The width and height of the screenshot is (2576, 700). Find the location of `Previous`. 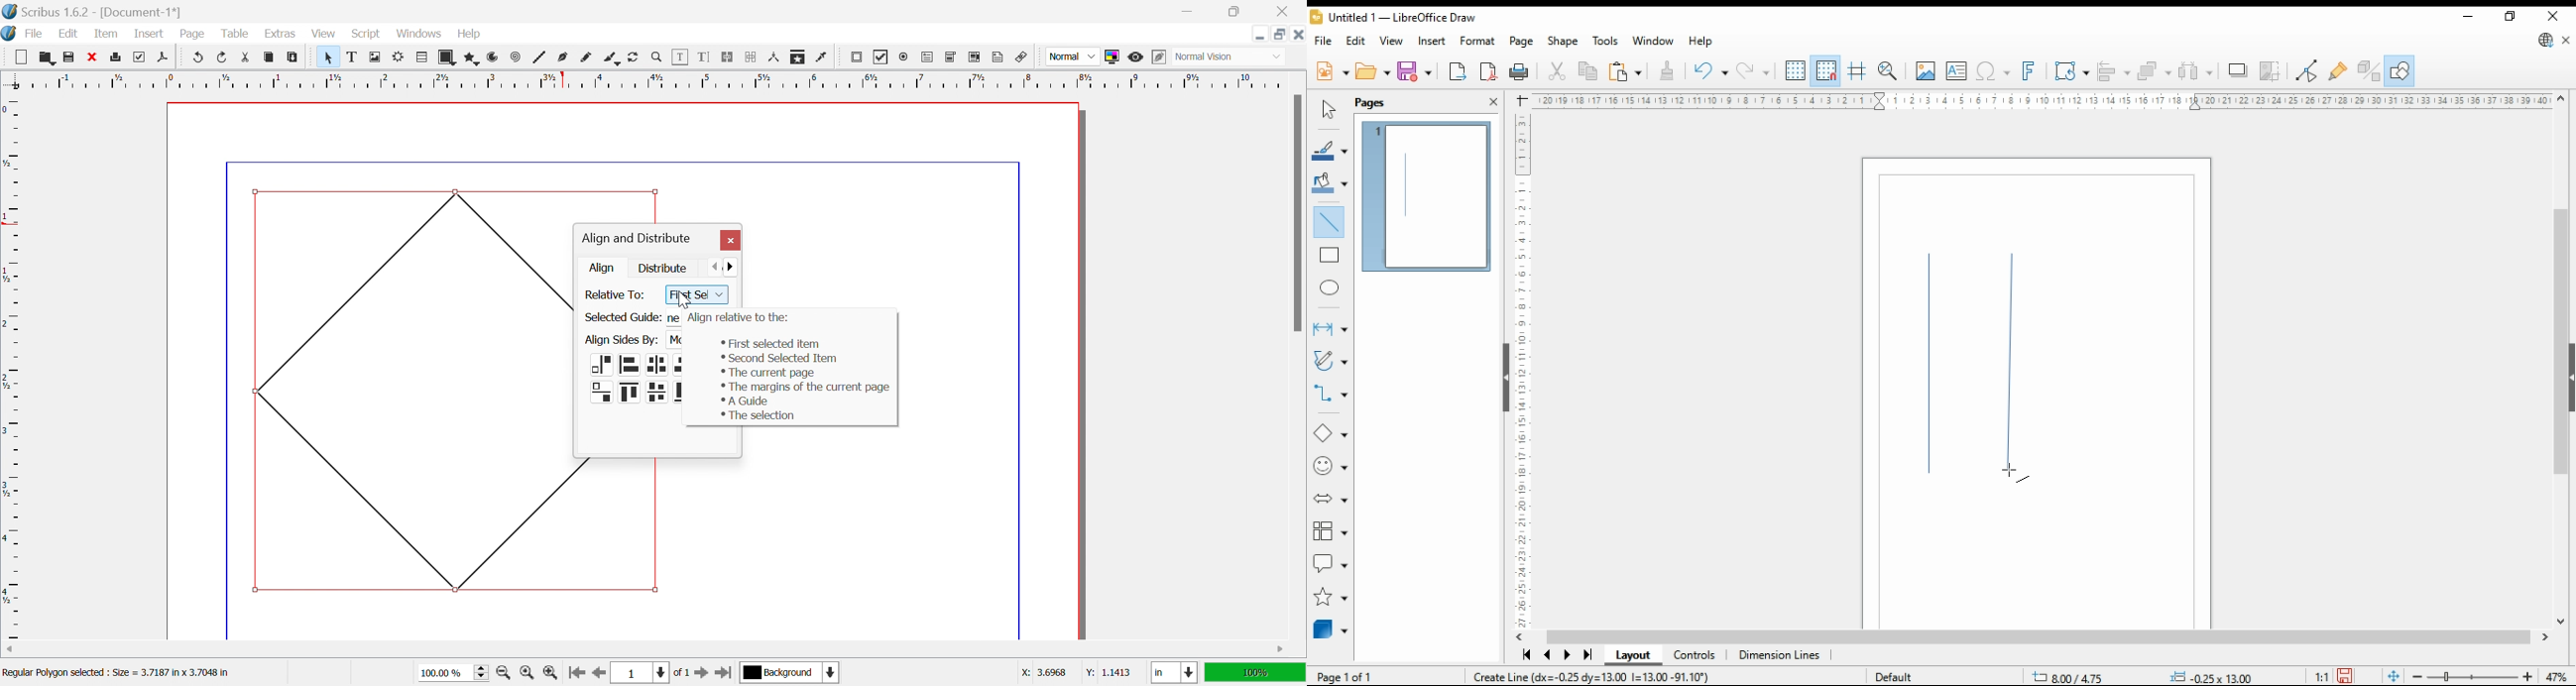

Previous is located at coordinates (717, 265).